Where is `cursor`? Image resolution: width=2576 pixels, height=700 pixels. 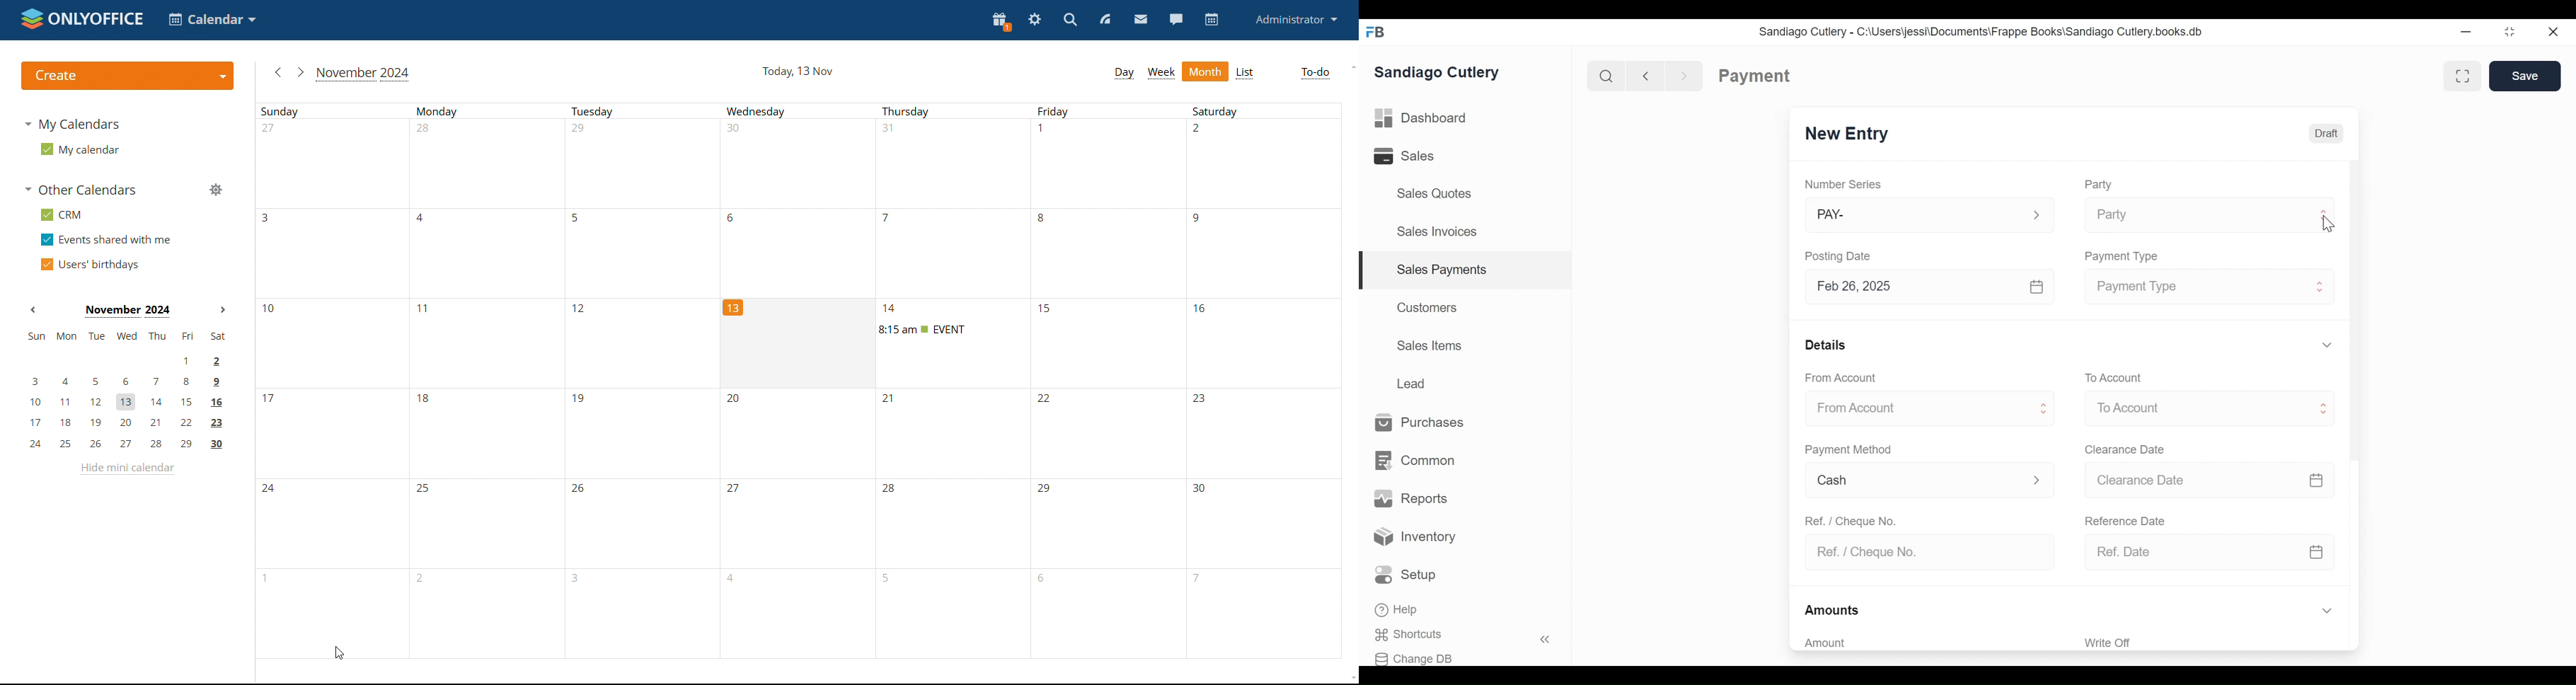
cursor is located at coordinates (2328, 224).